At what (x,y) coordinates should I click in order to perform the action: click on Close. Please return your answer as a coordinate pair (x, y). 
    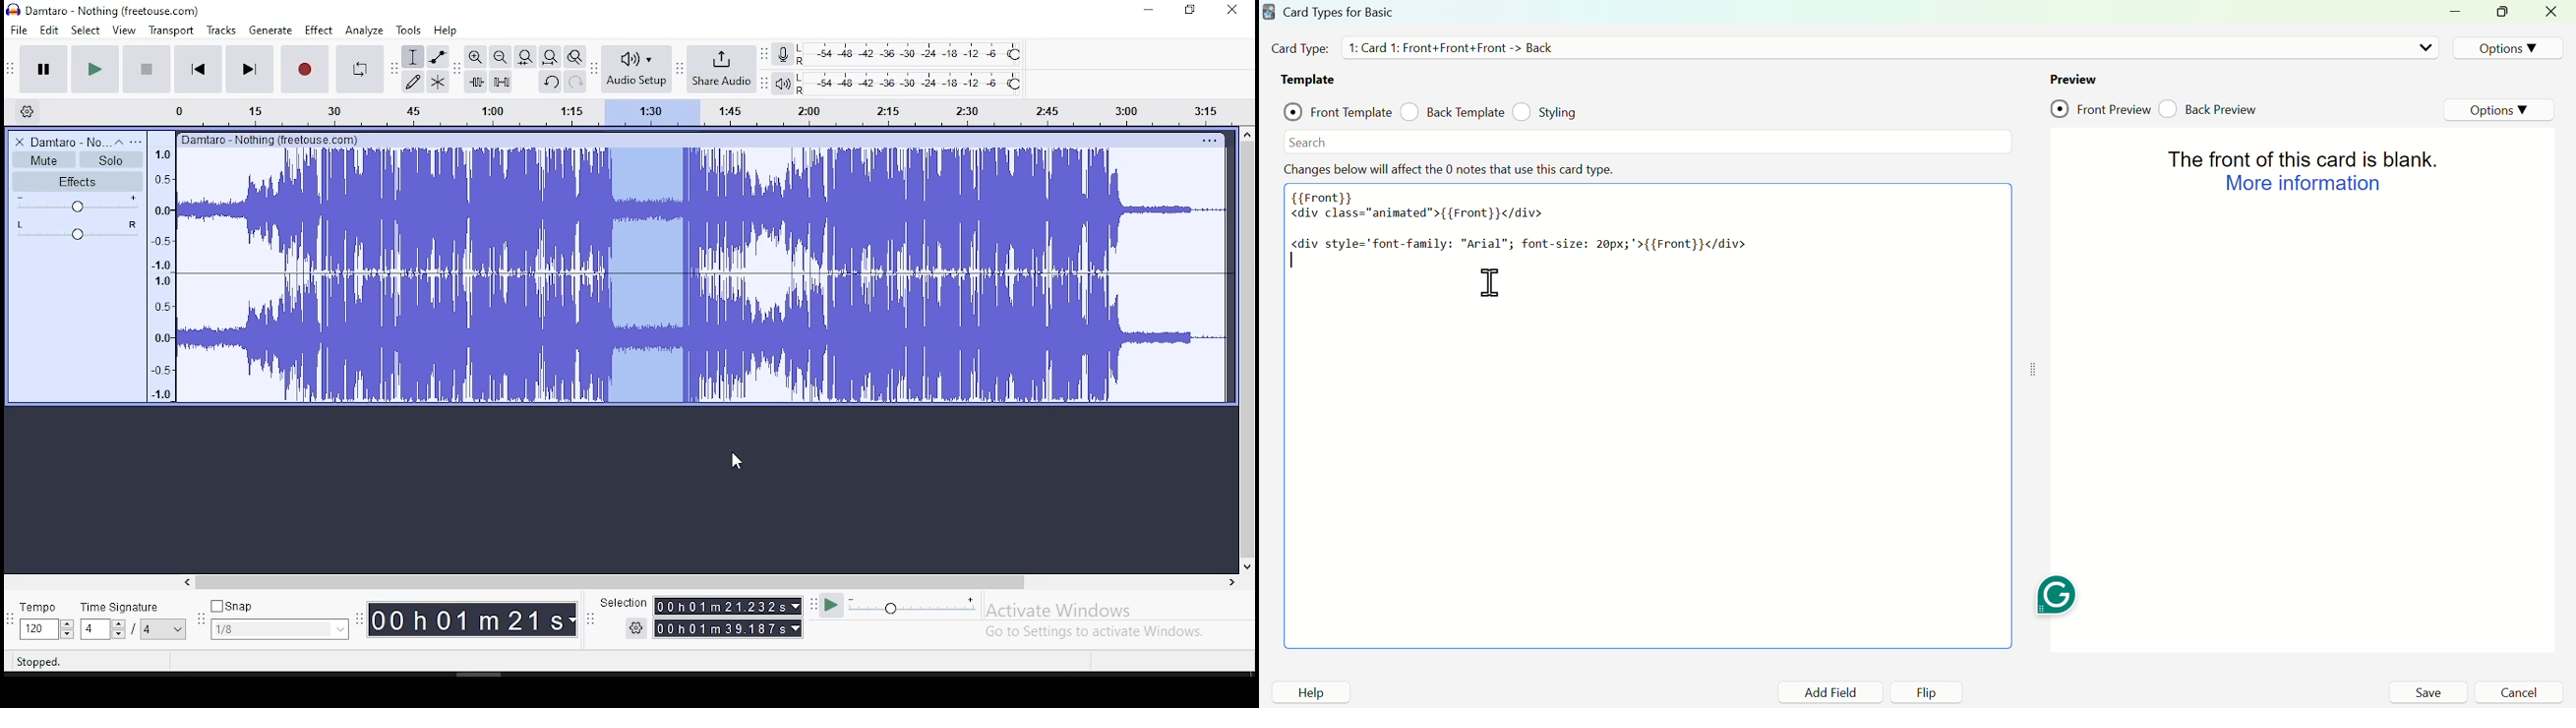
    Looking at the image, I should click on (2554, 12).